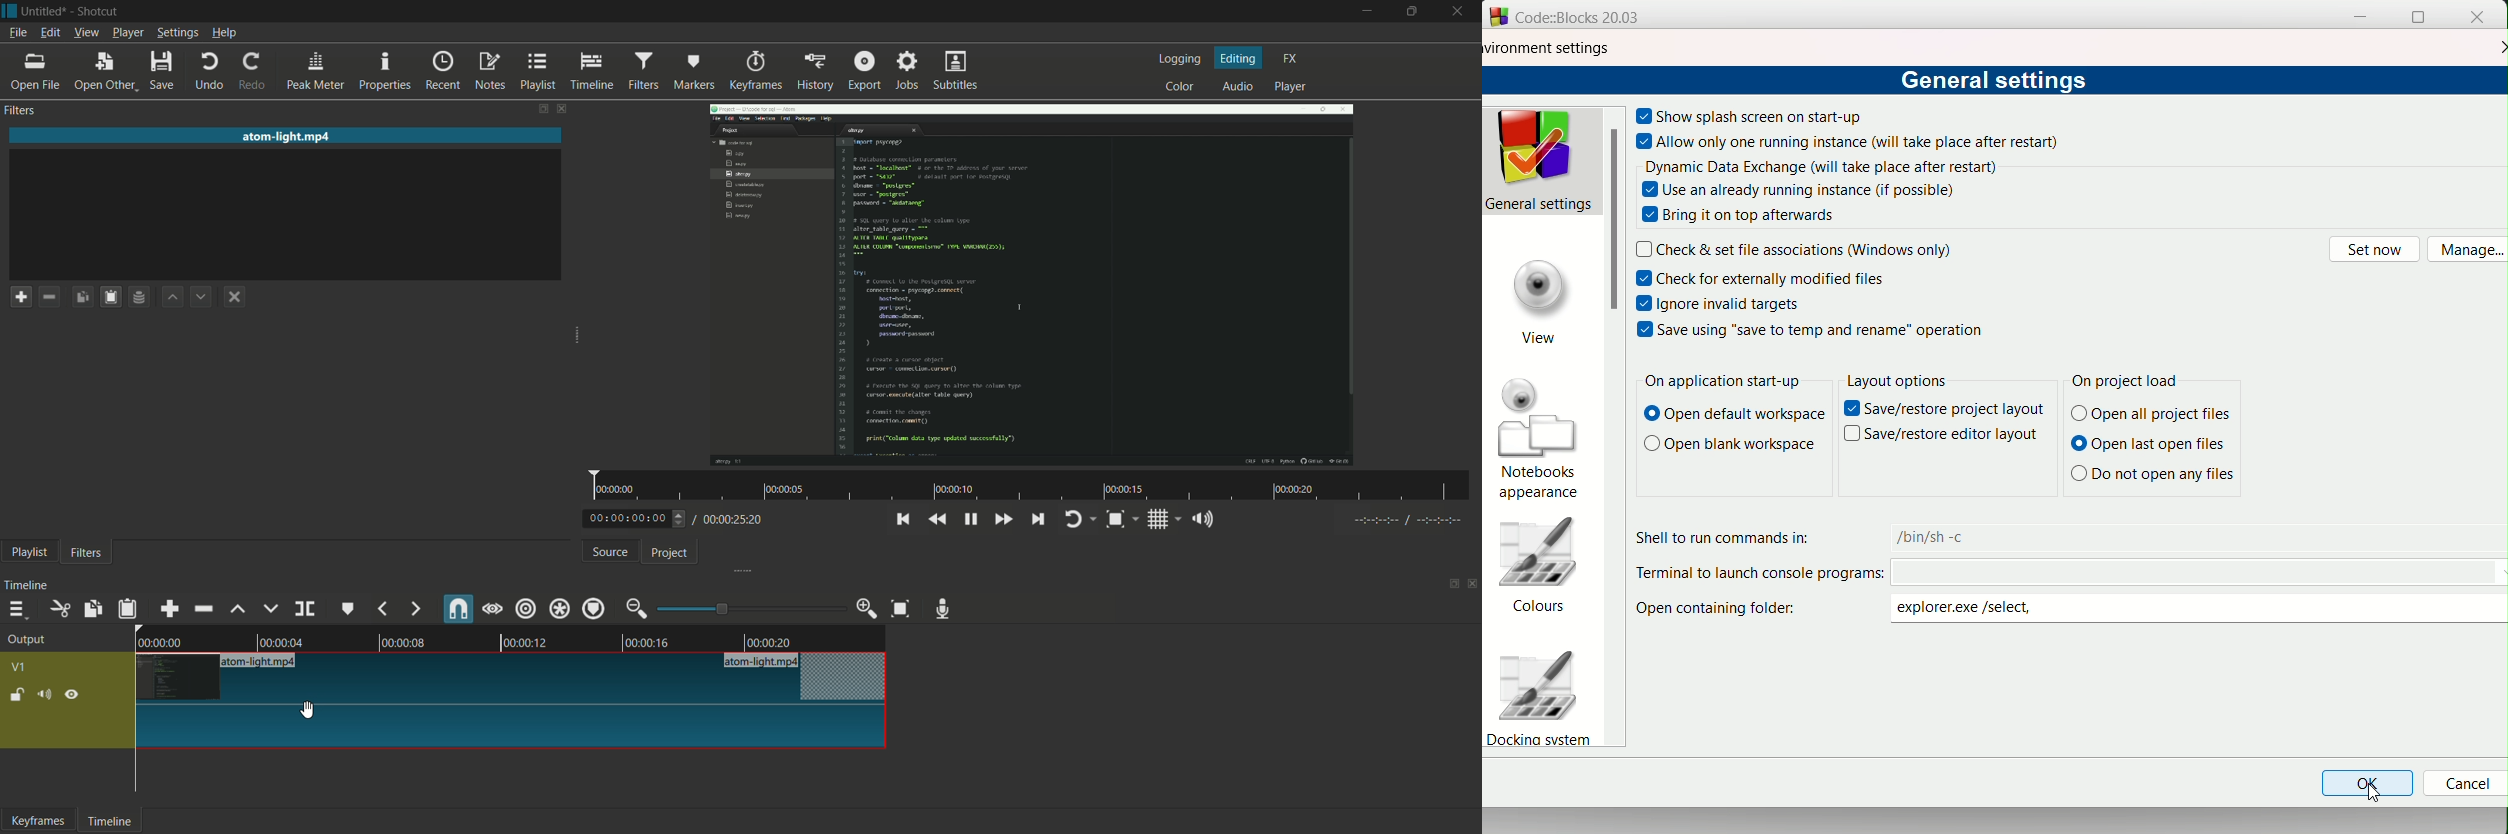 The height and width of the screenshot is (840, 2520). Describe the element at coordinates (201, 297) in the screenshot. I see `move filter down` at that location.